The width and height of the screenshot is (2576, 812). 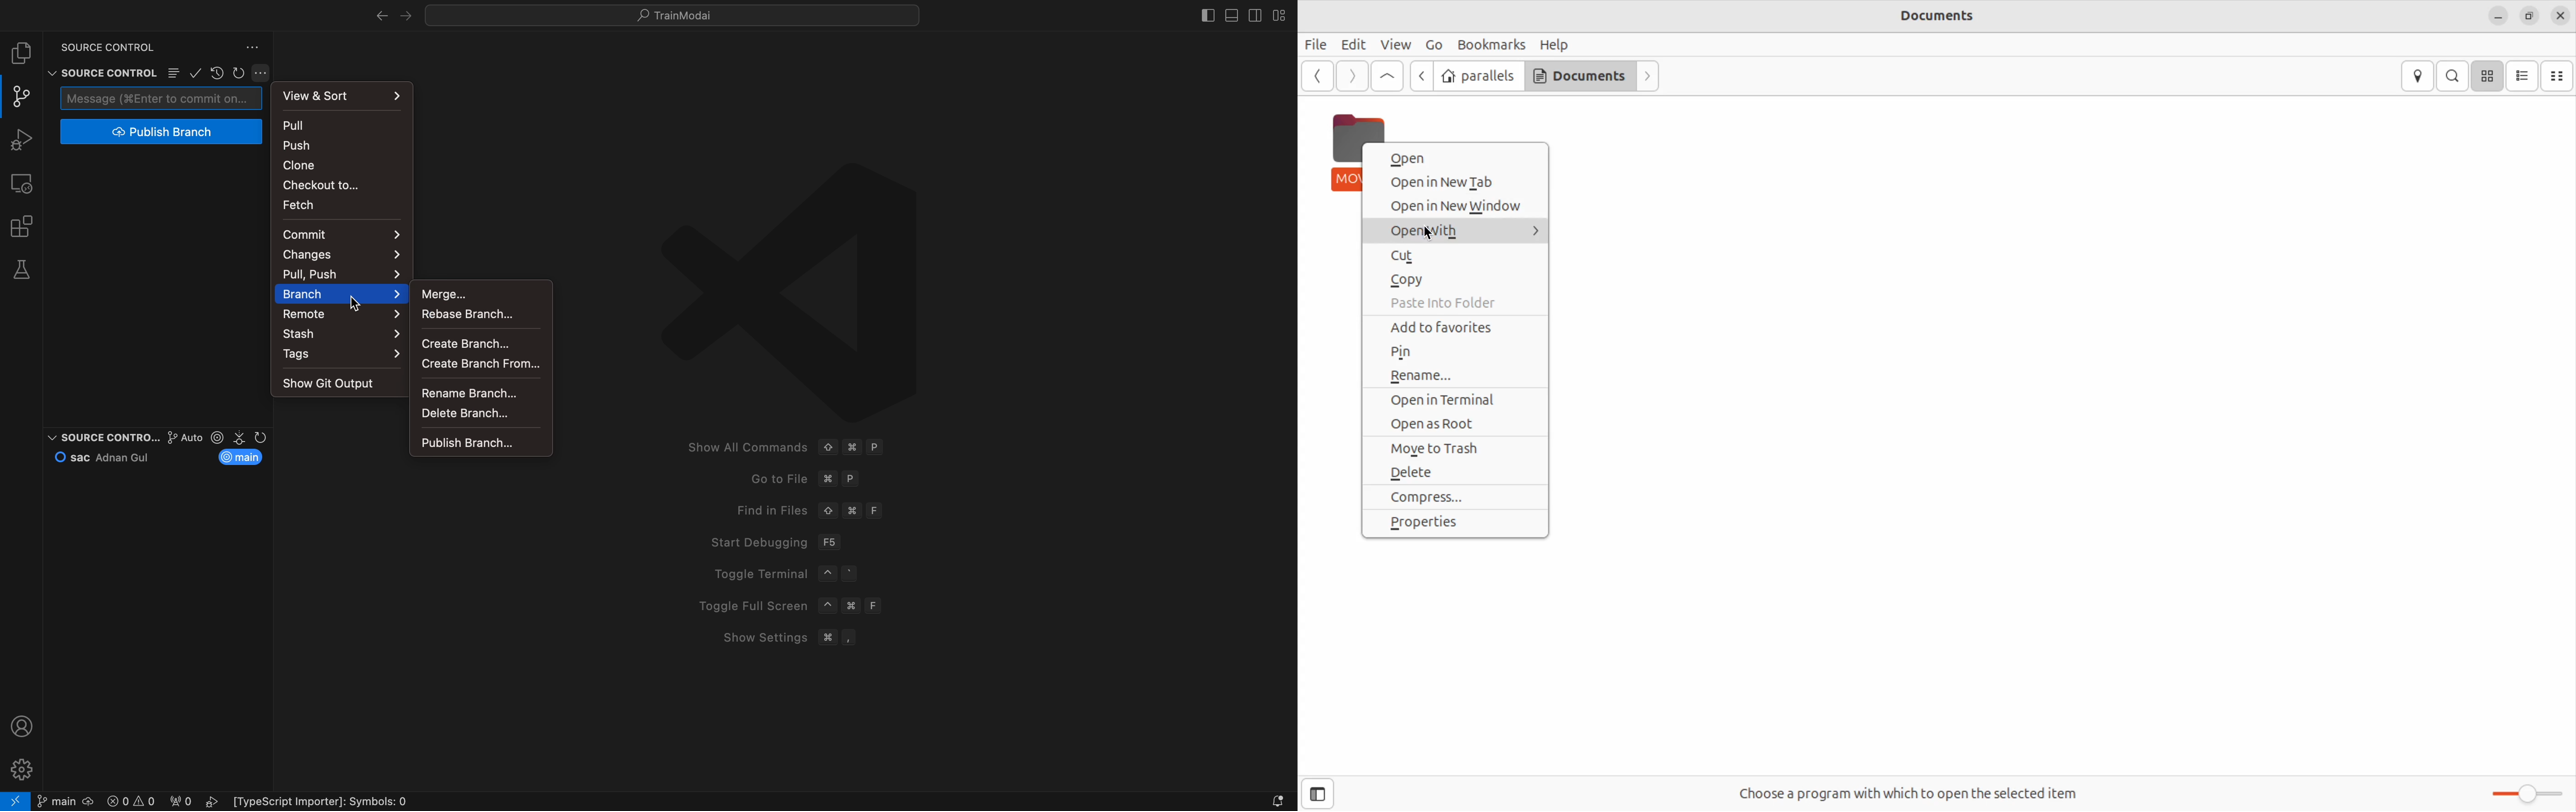 I want to click on Help, so click(x=1554, y=43).